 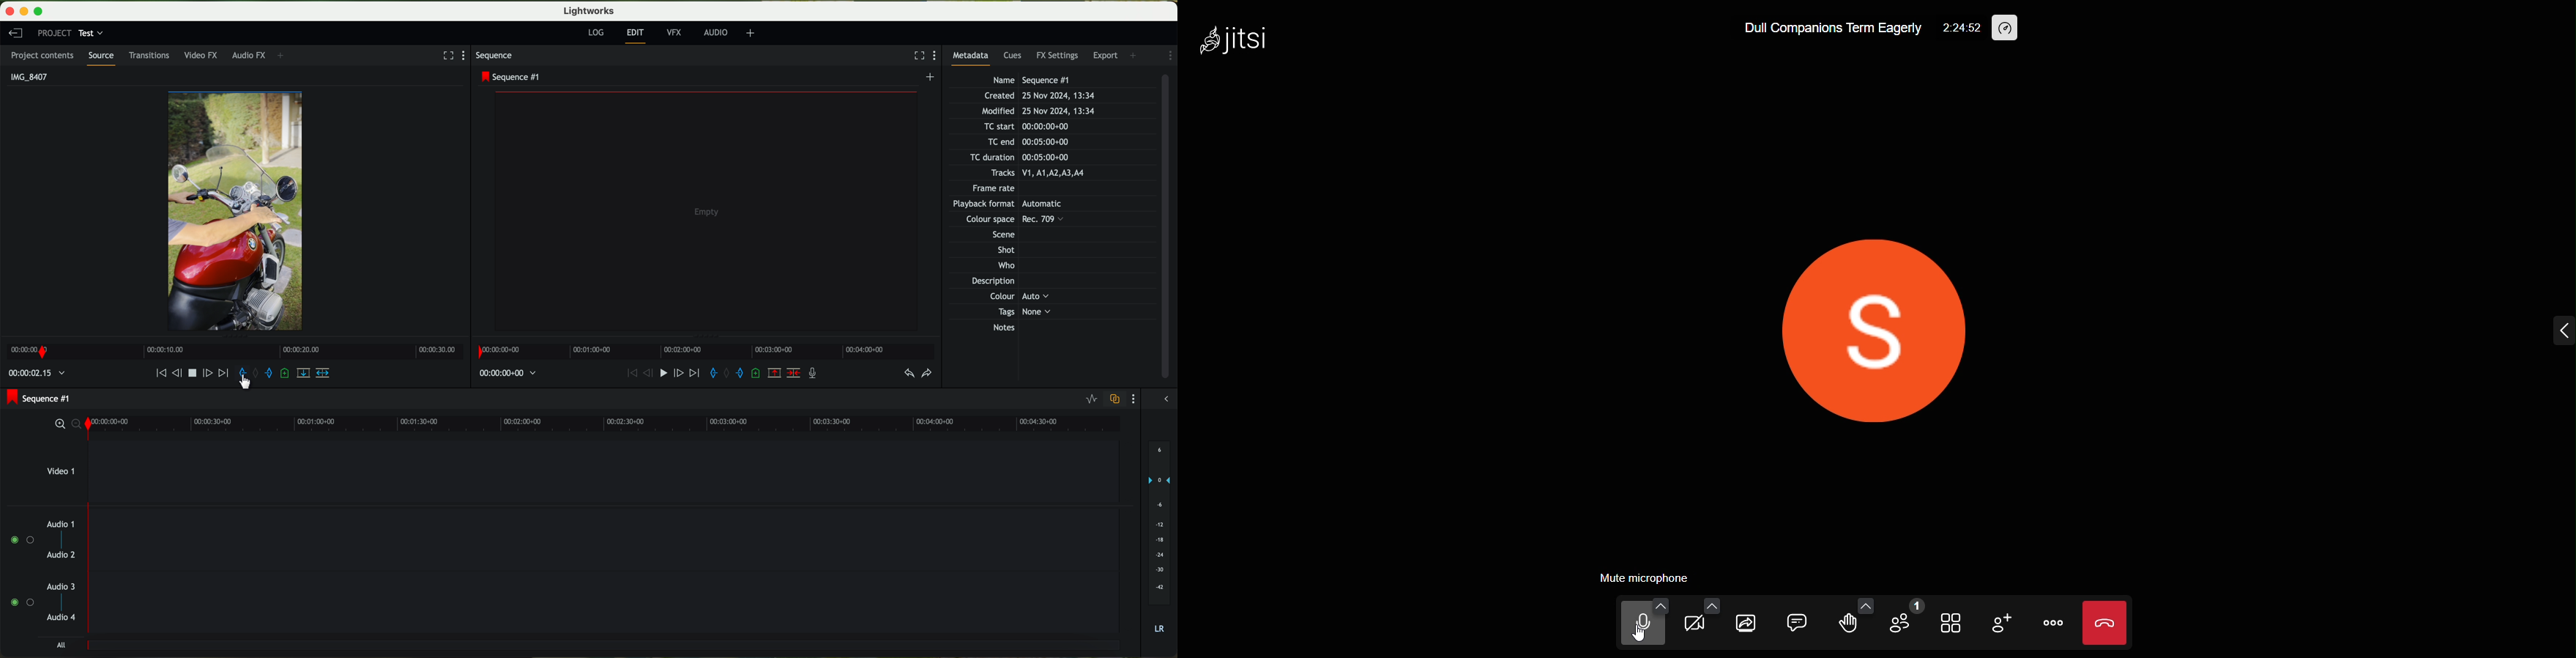 I want to click on fullscreen, so click(x=447, y=55).